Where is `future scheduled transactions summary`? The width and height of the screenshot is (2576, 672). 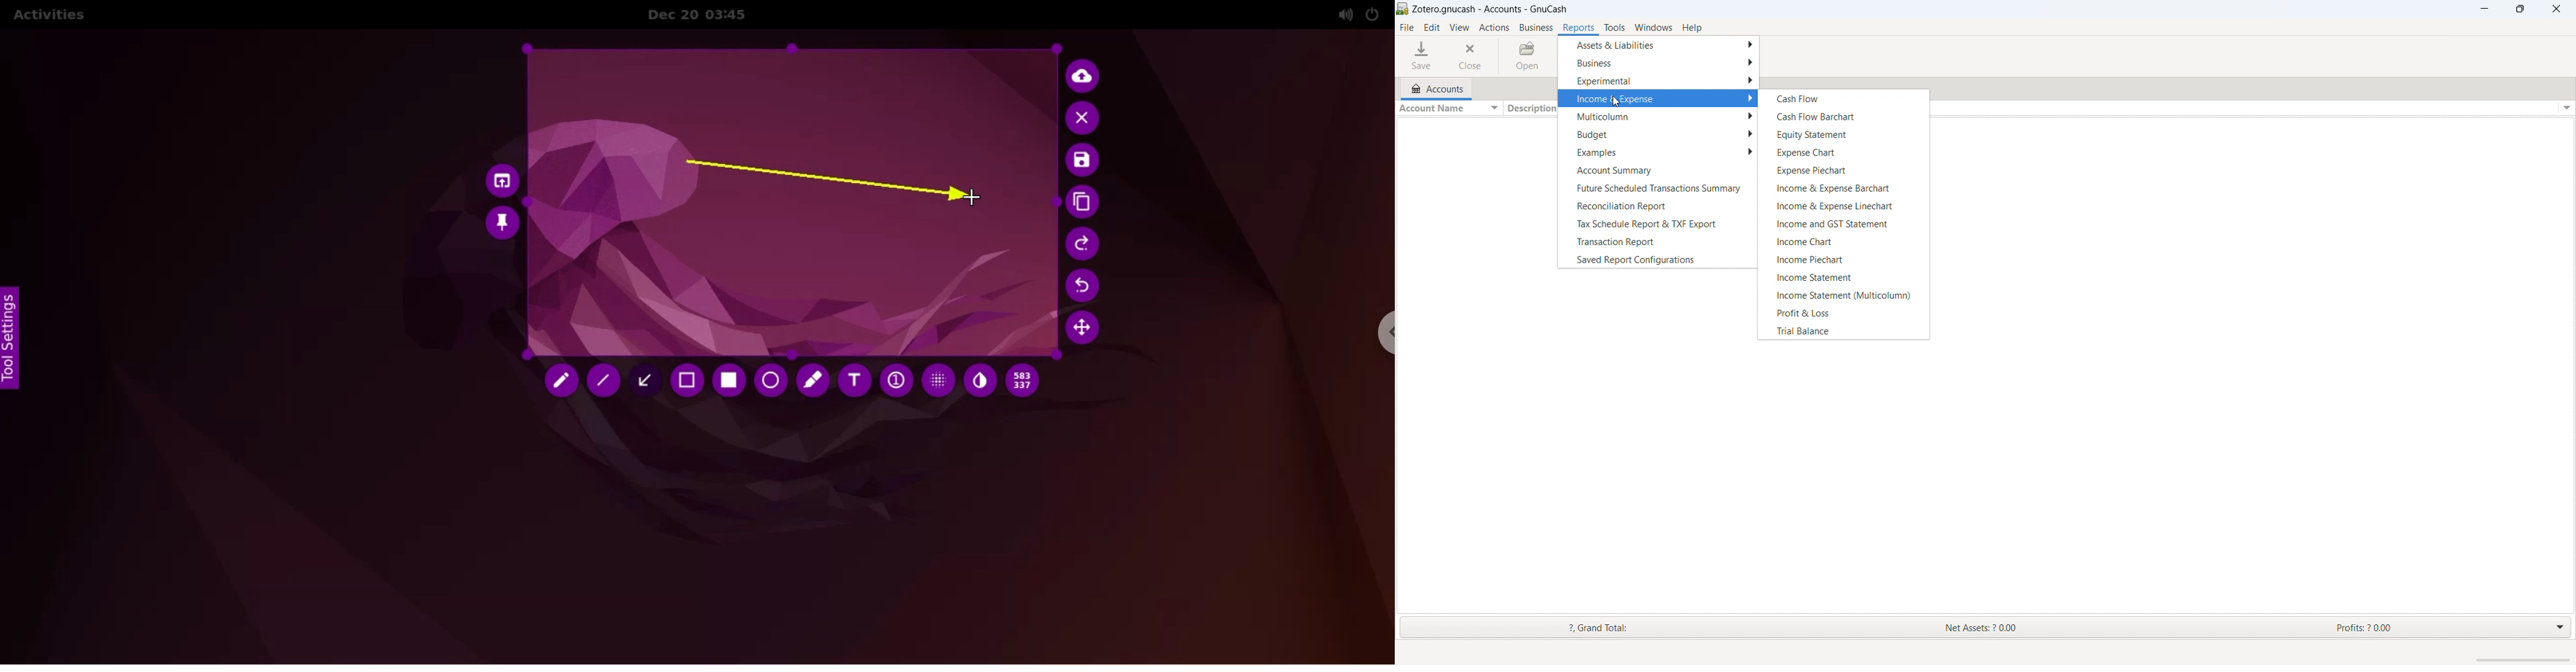 future scheduled transactions summary is located at coordinates (1658, 188).